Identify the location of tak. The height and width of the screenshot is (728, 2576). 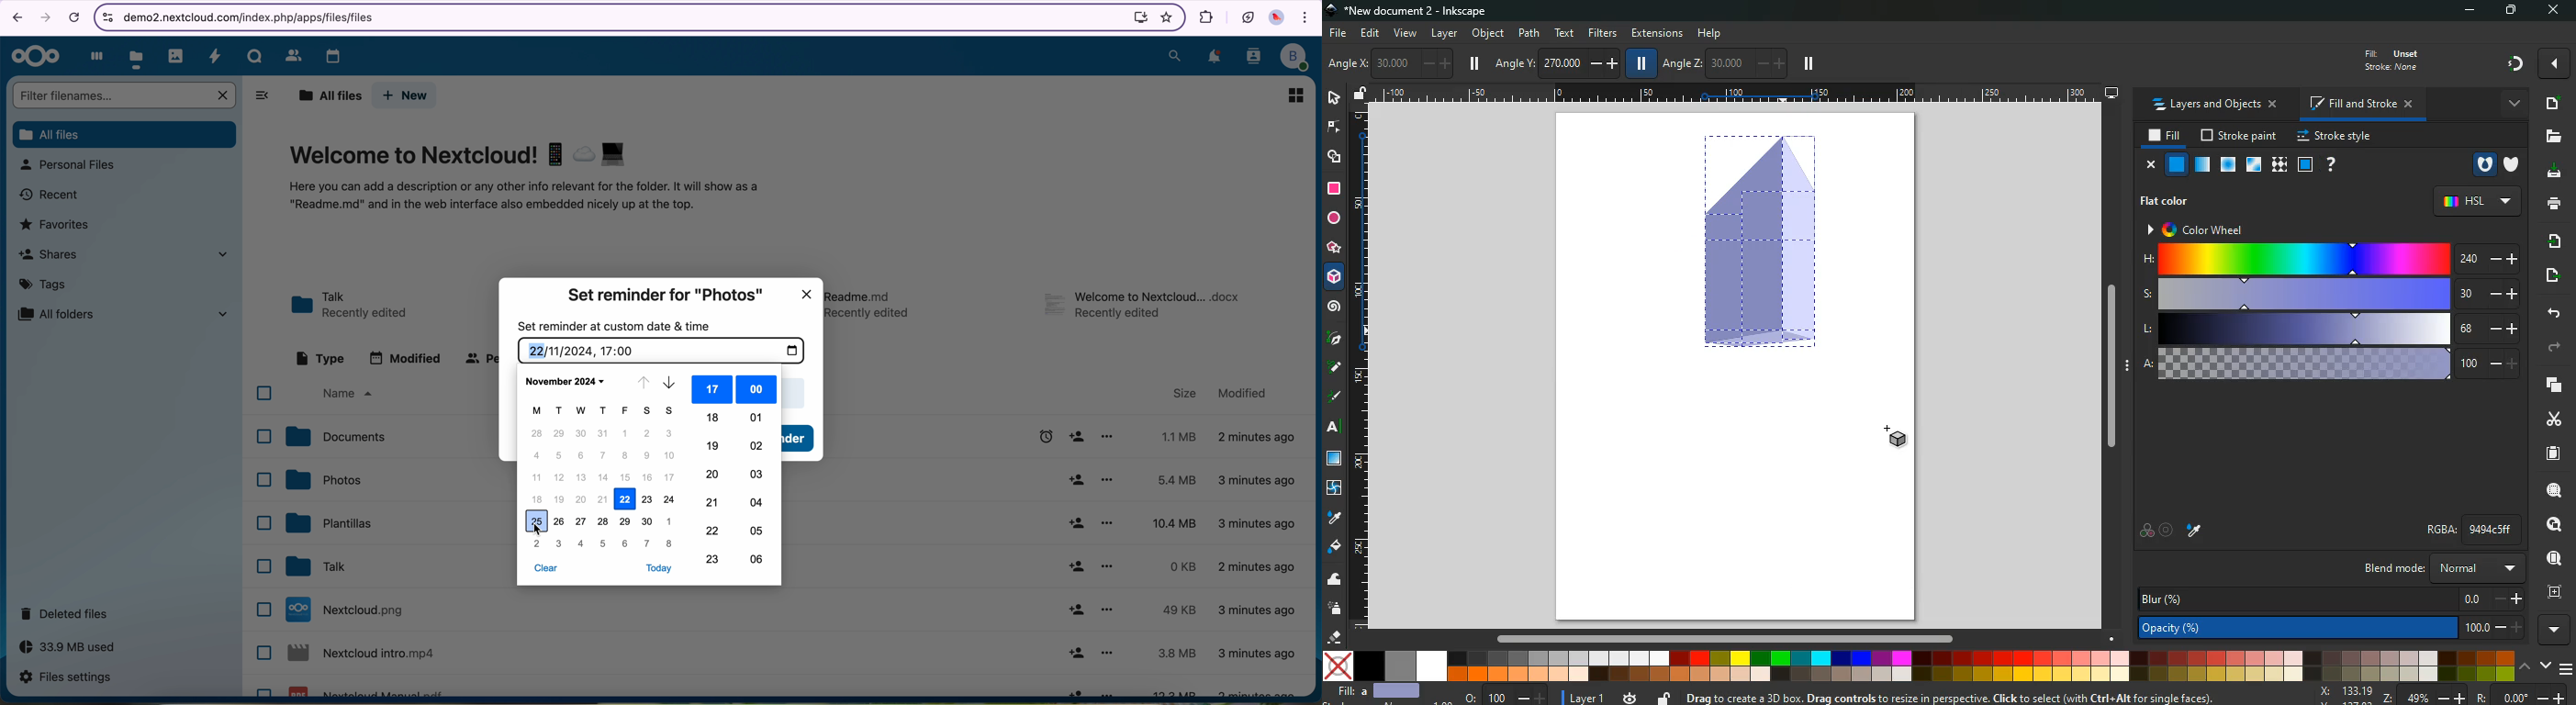
(321, 567).